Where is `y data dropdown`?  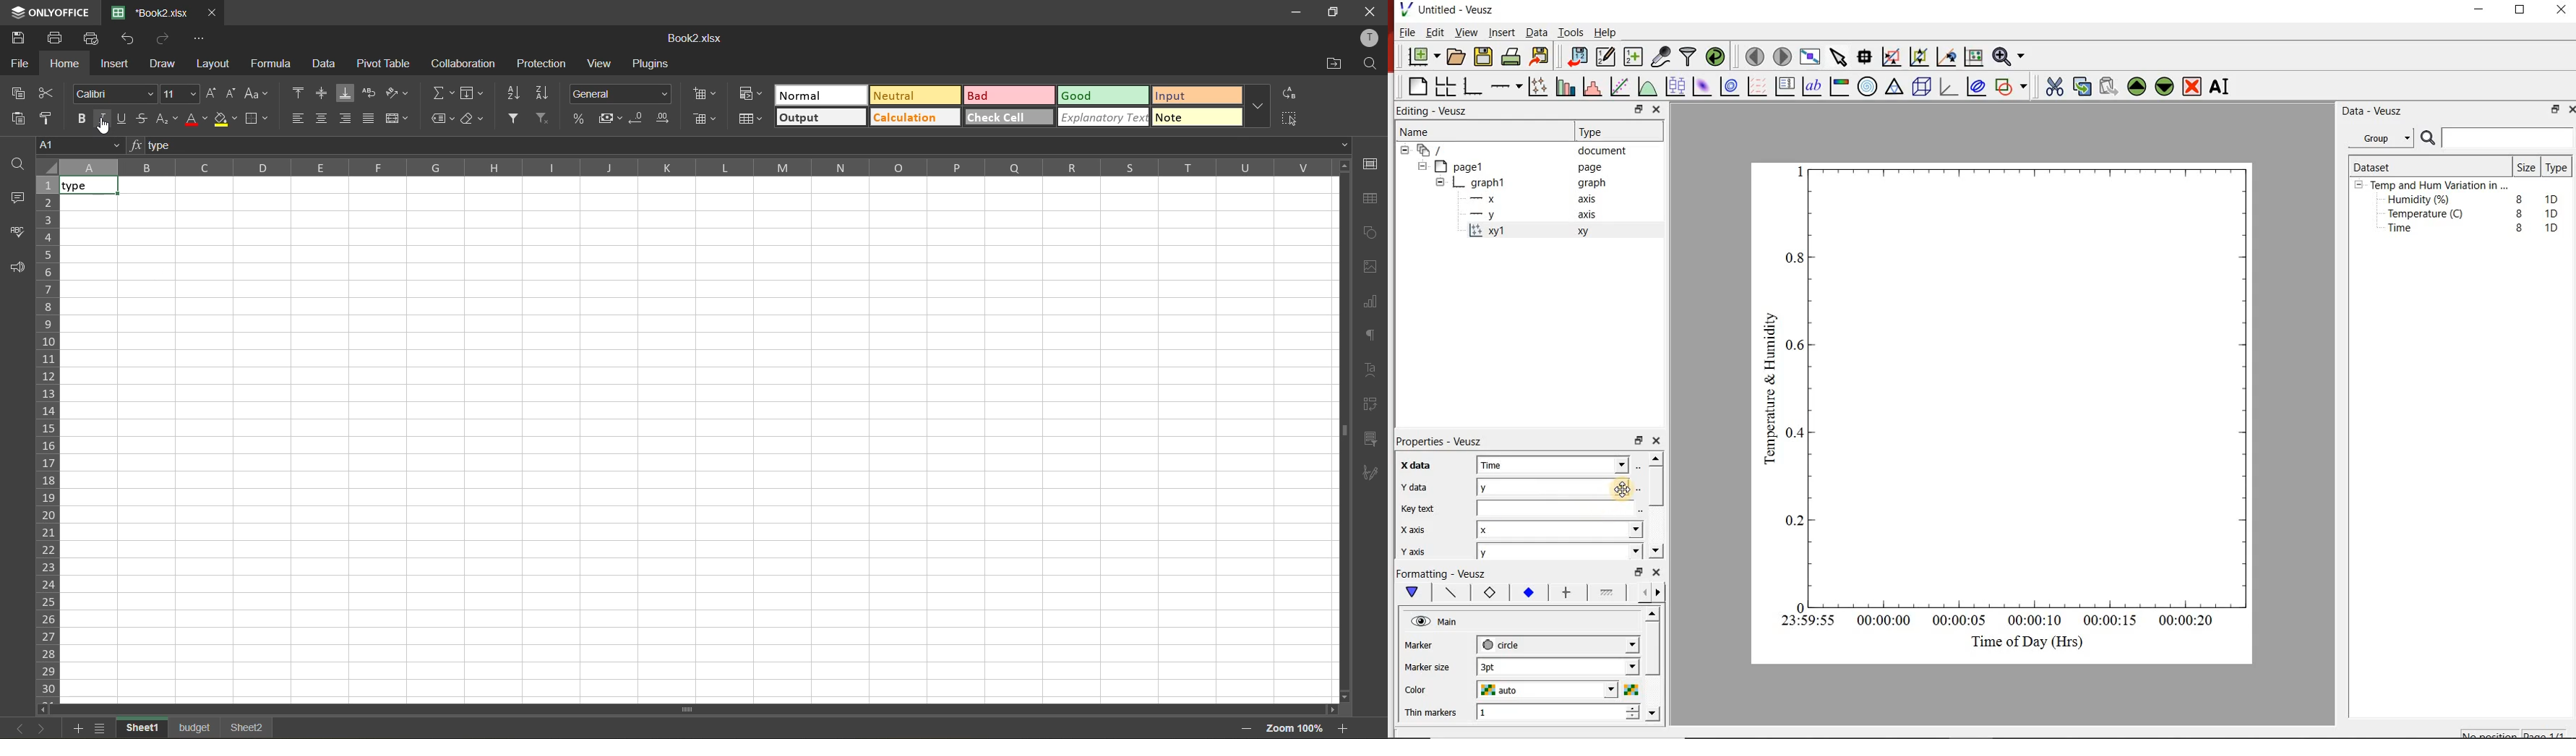
y data dropdown is located at coordinates (1591, 488).